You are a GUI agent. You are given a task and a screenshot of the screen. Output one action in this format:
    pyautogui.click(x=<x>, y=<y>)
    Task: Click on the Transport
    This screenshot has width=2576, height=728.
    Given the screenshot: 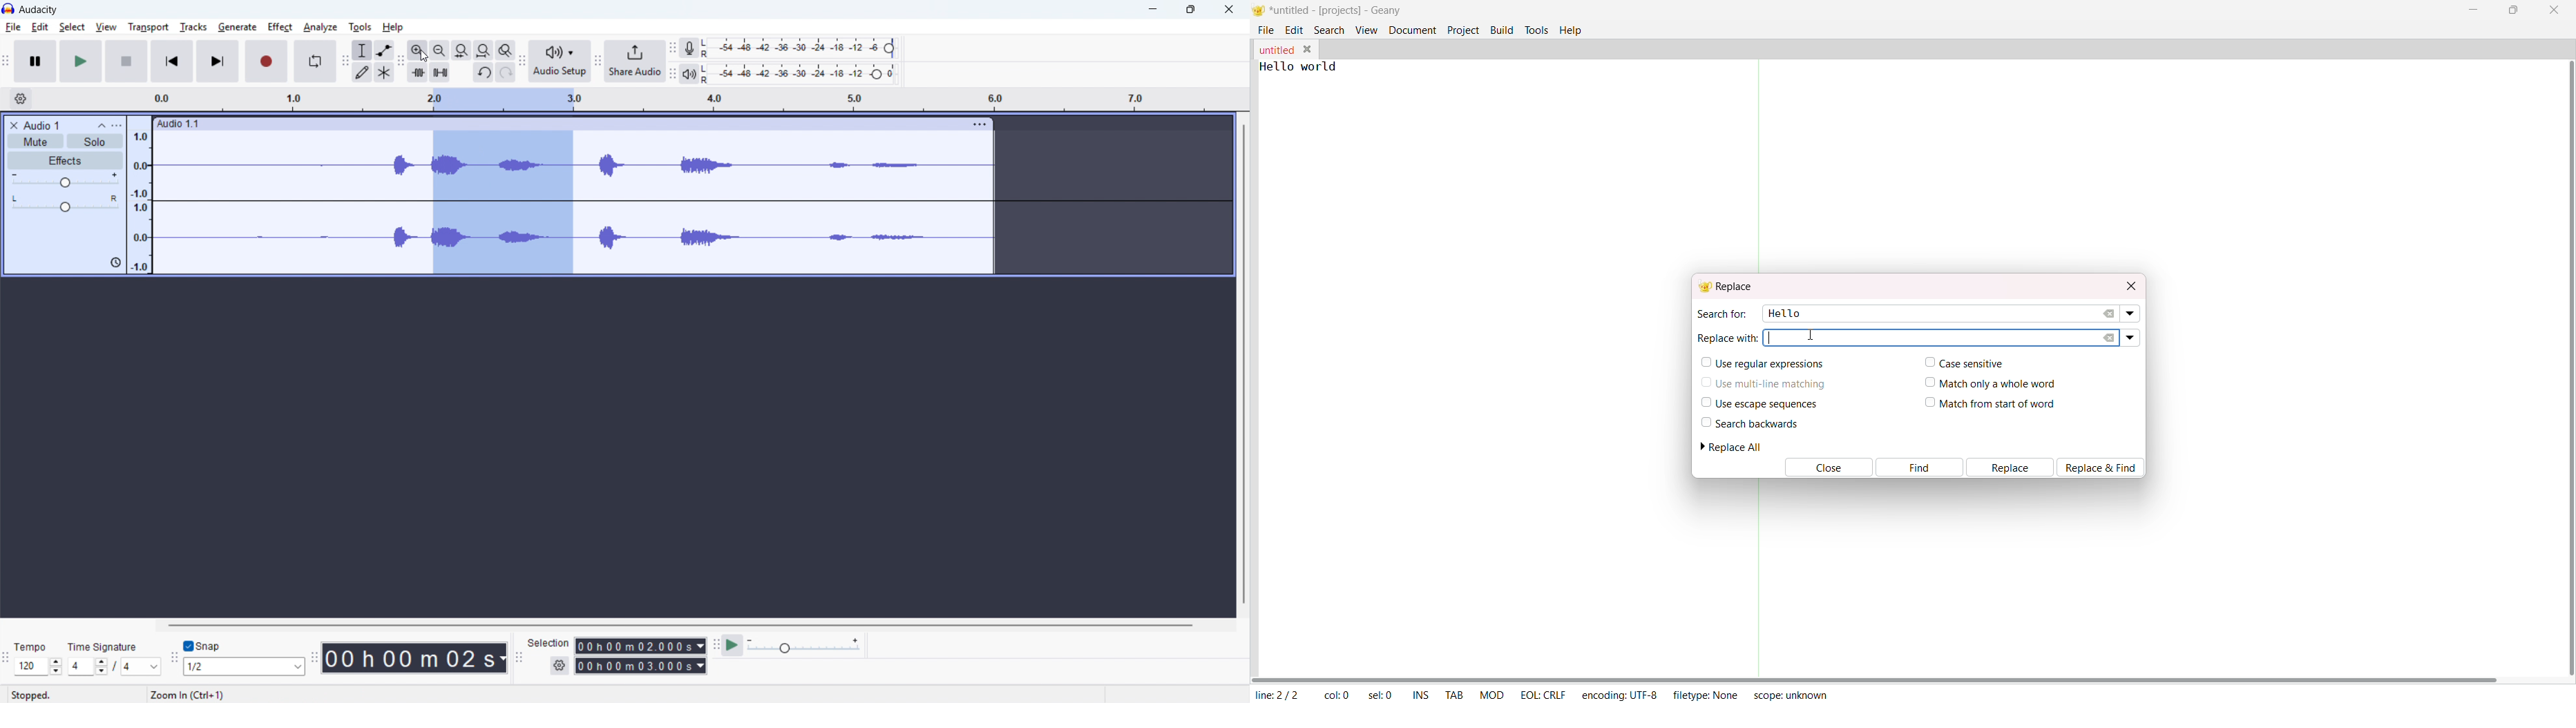 What is the action you would take?
    pyautogui.click(x=148, y=27)
    